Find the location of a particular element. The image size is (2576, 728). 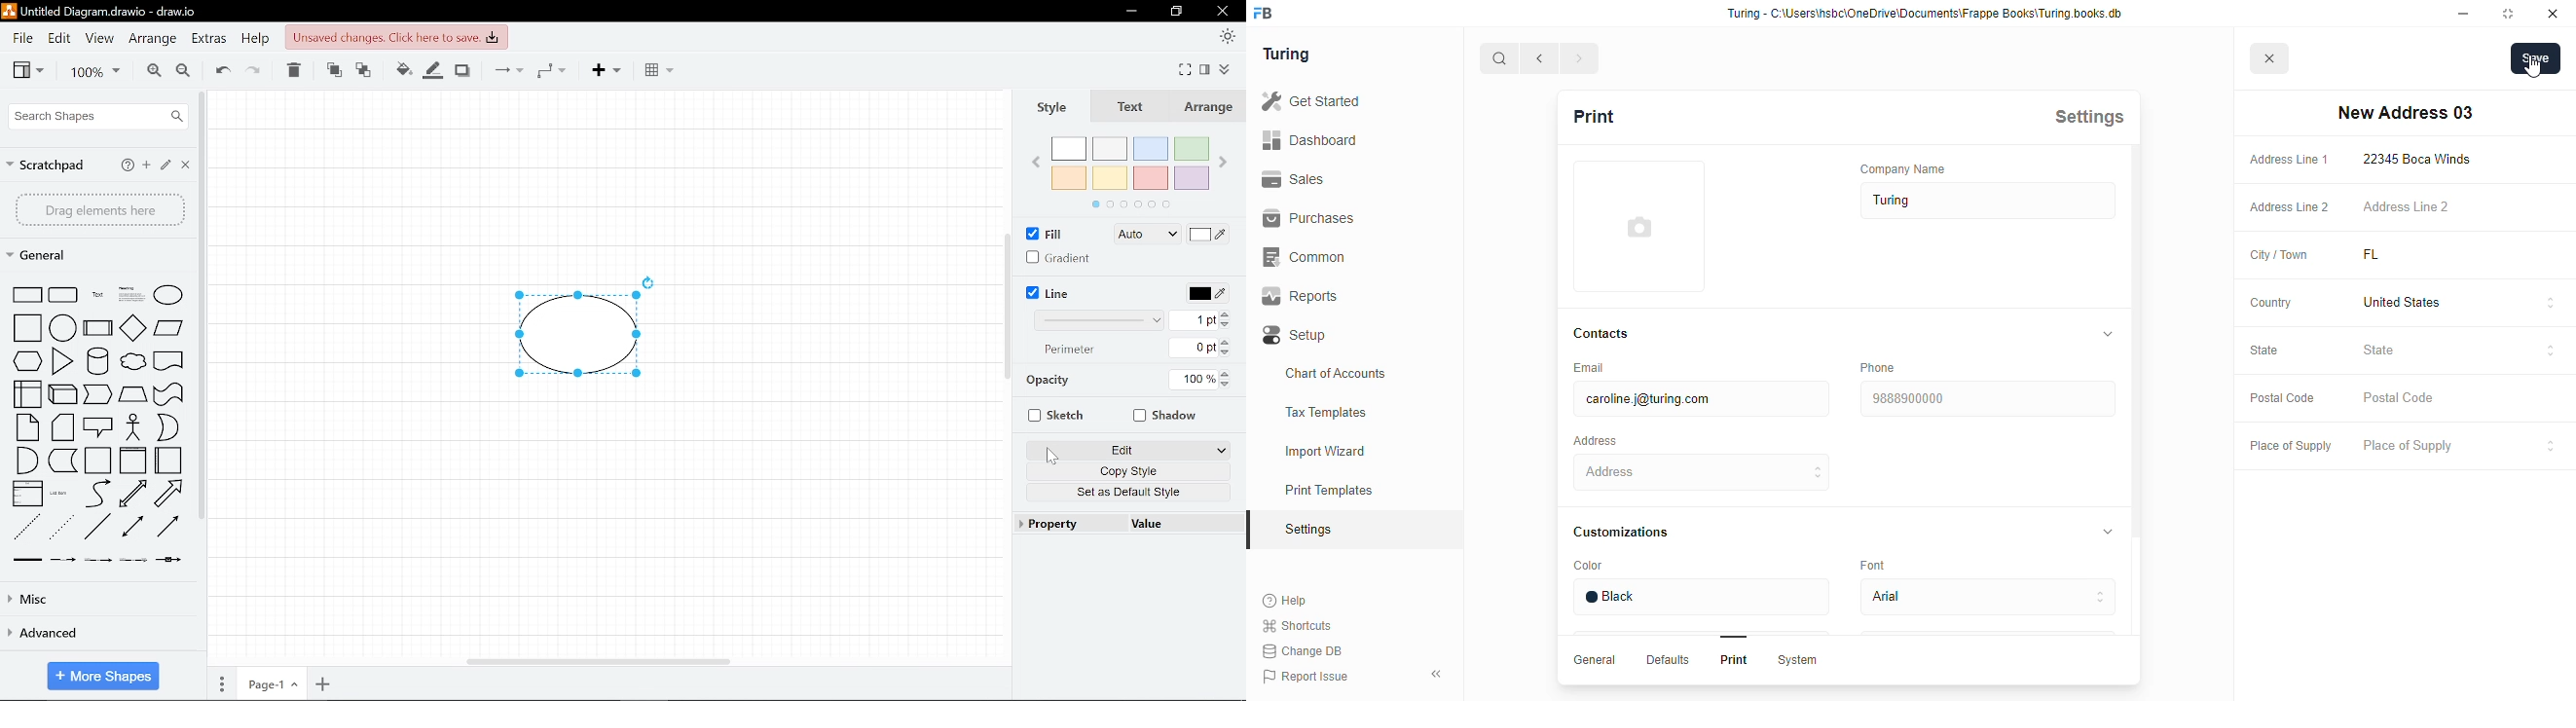

settings is located at coordinates (2089, 116).